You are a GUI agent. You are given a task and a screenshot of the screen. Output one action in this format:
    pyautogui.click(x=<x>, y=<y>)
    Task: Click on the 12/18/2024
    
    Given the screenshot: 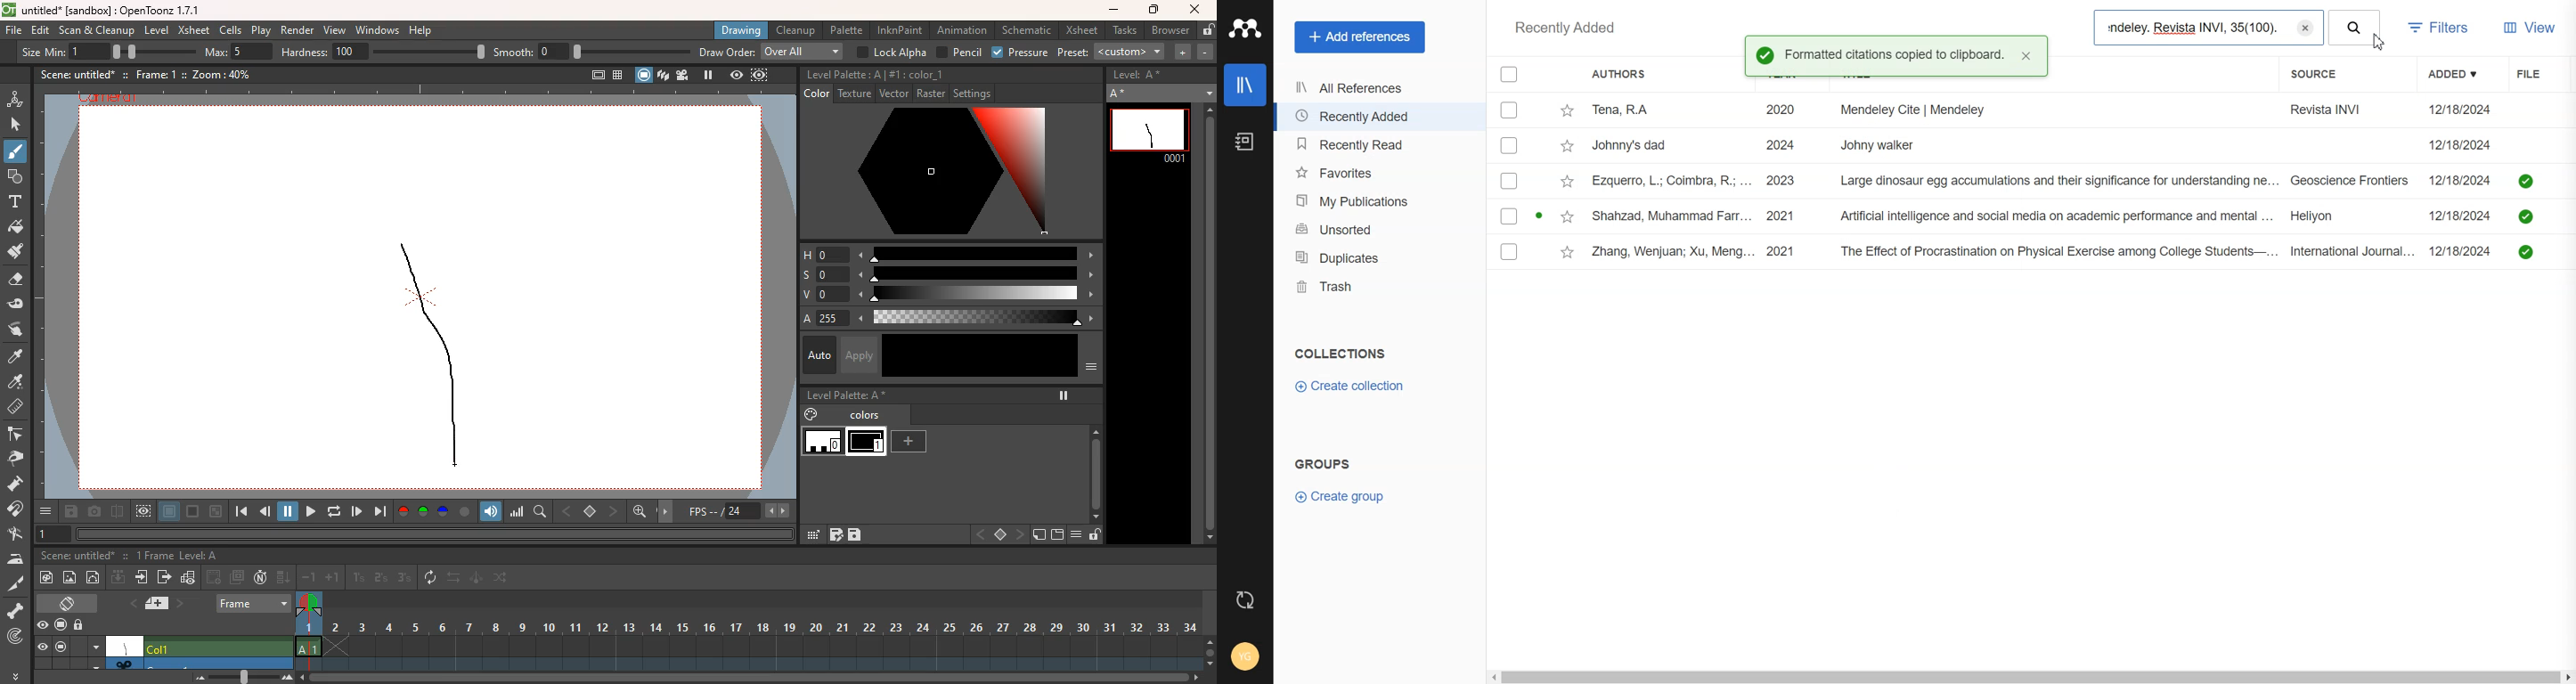 What is the action you would take?
    pyautogui.click(x=2464, y=251)
    